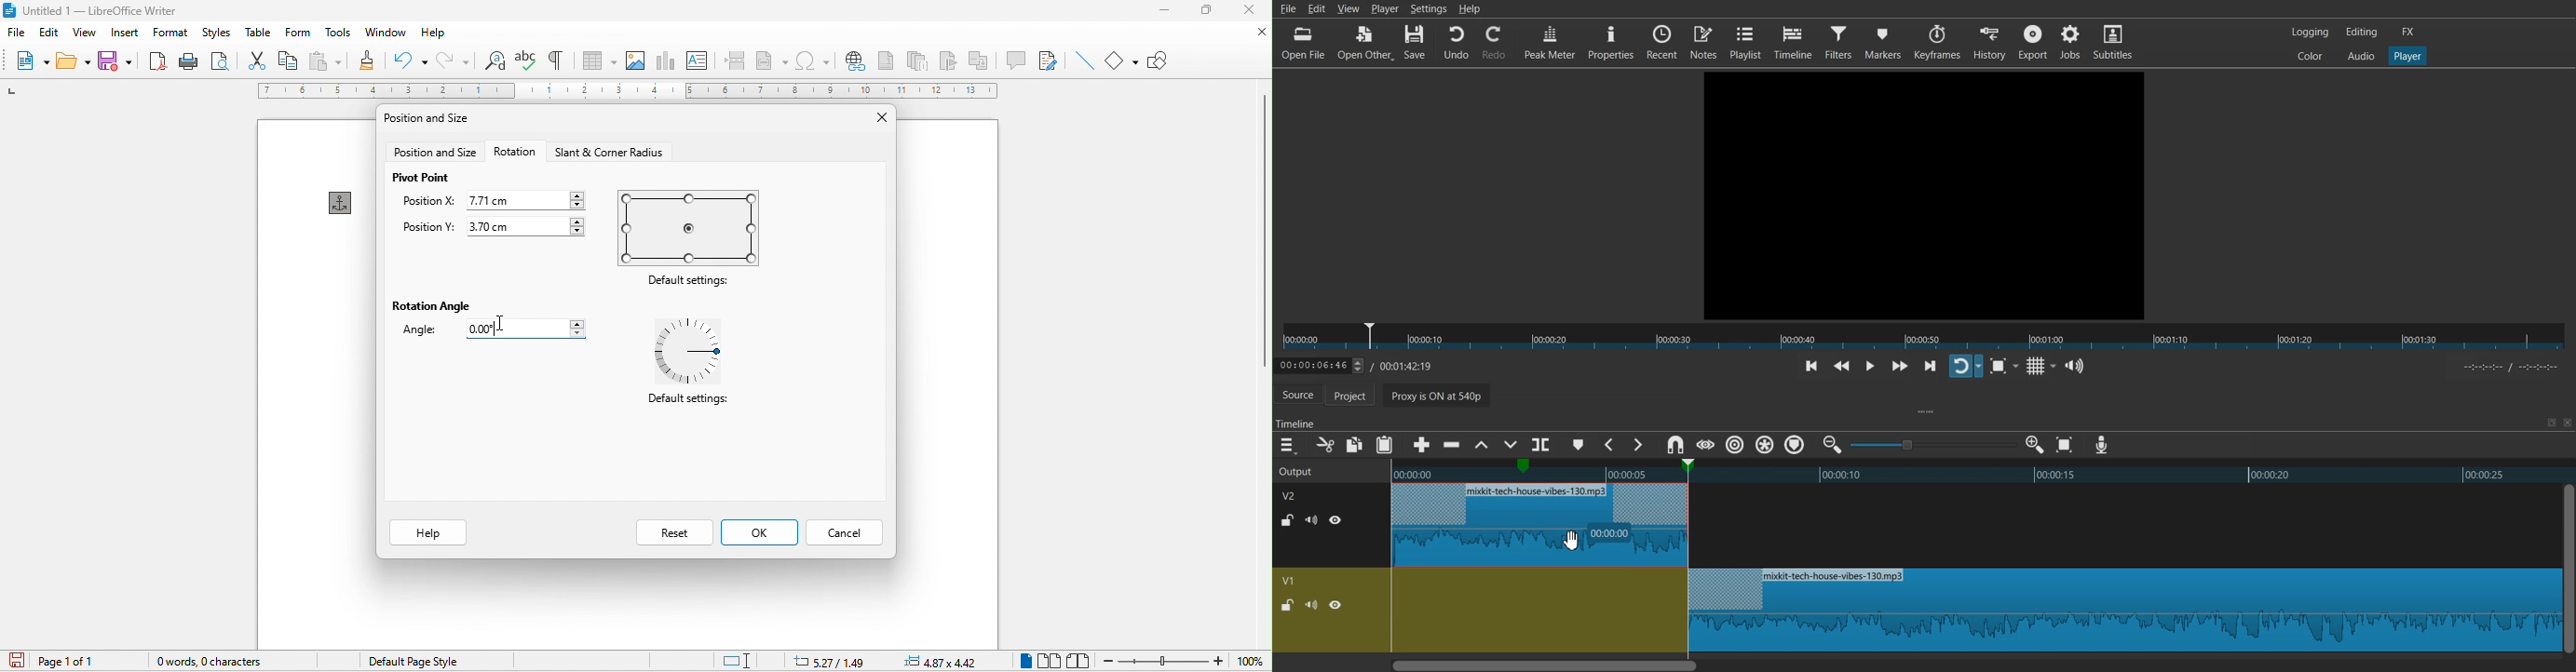  What do you see at coordinates (1026, 663) in the screenshot?
I see `single page view` at bounding box center [1026, 663].